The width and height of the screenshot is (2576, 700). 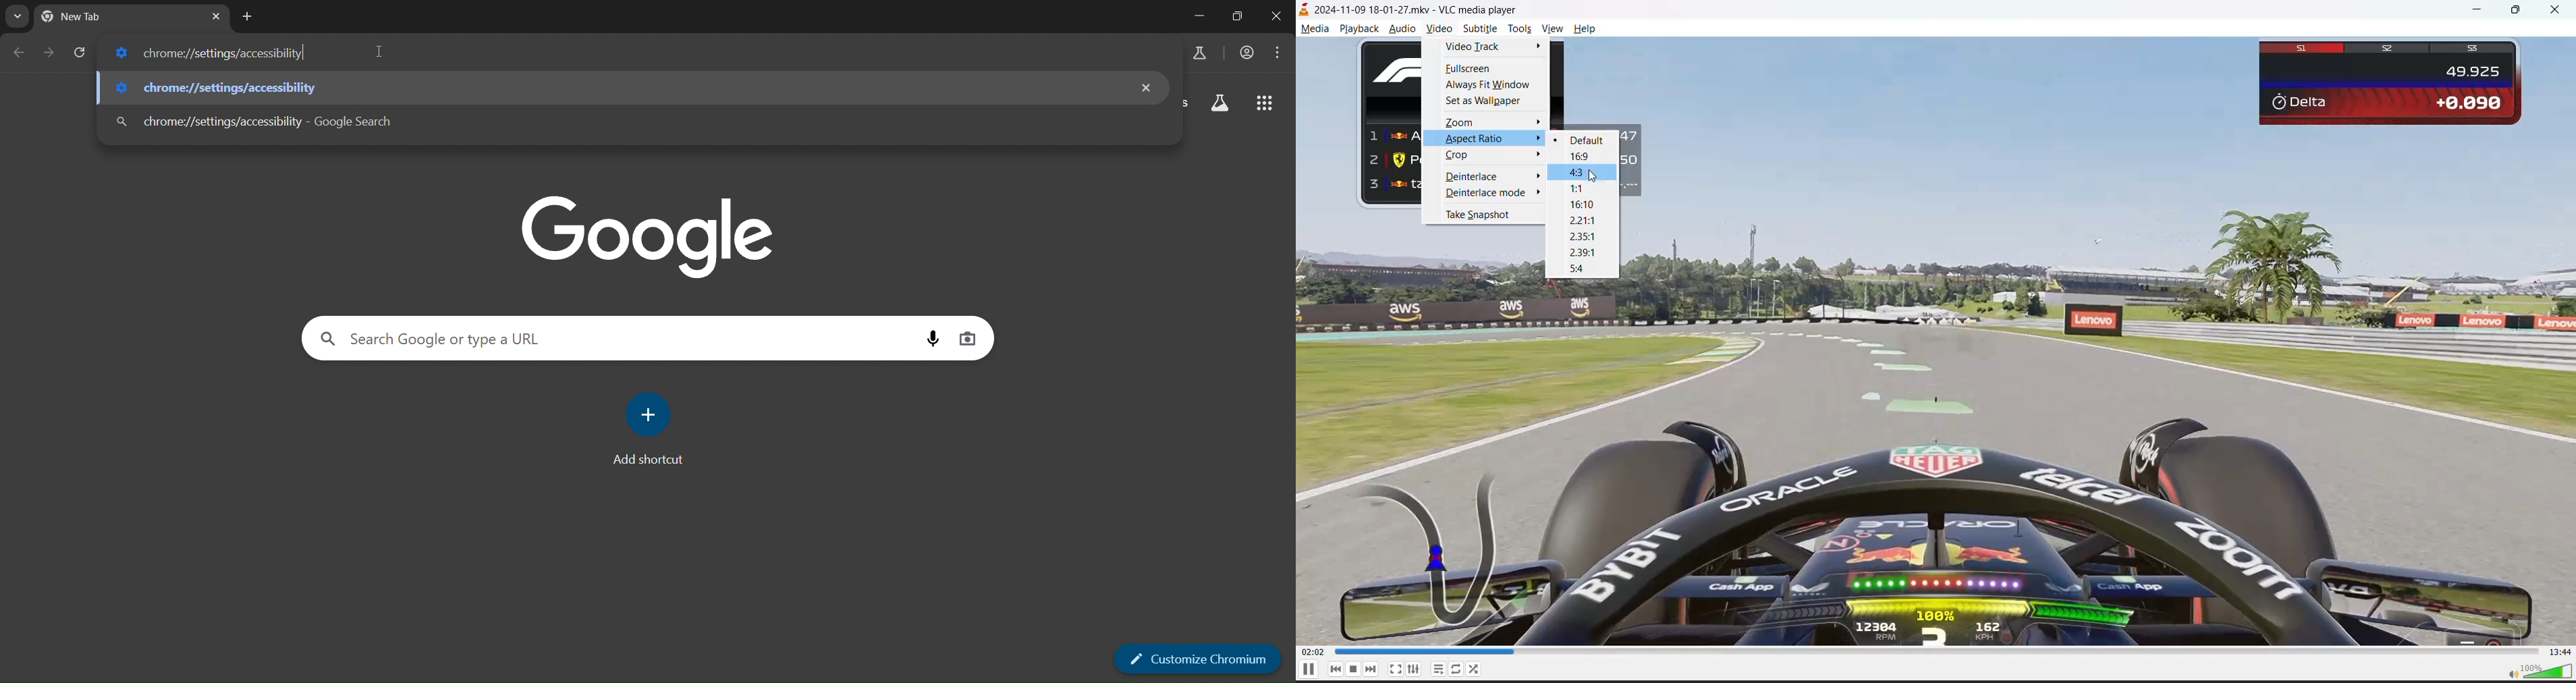 What do you see at coordinates (94, 16) in the screenshot?
I see `current tab` at bounding box center [94, 16].